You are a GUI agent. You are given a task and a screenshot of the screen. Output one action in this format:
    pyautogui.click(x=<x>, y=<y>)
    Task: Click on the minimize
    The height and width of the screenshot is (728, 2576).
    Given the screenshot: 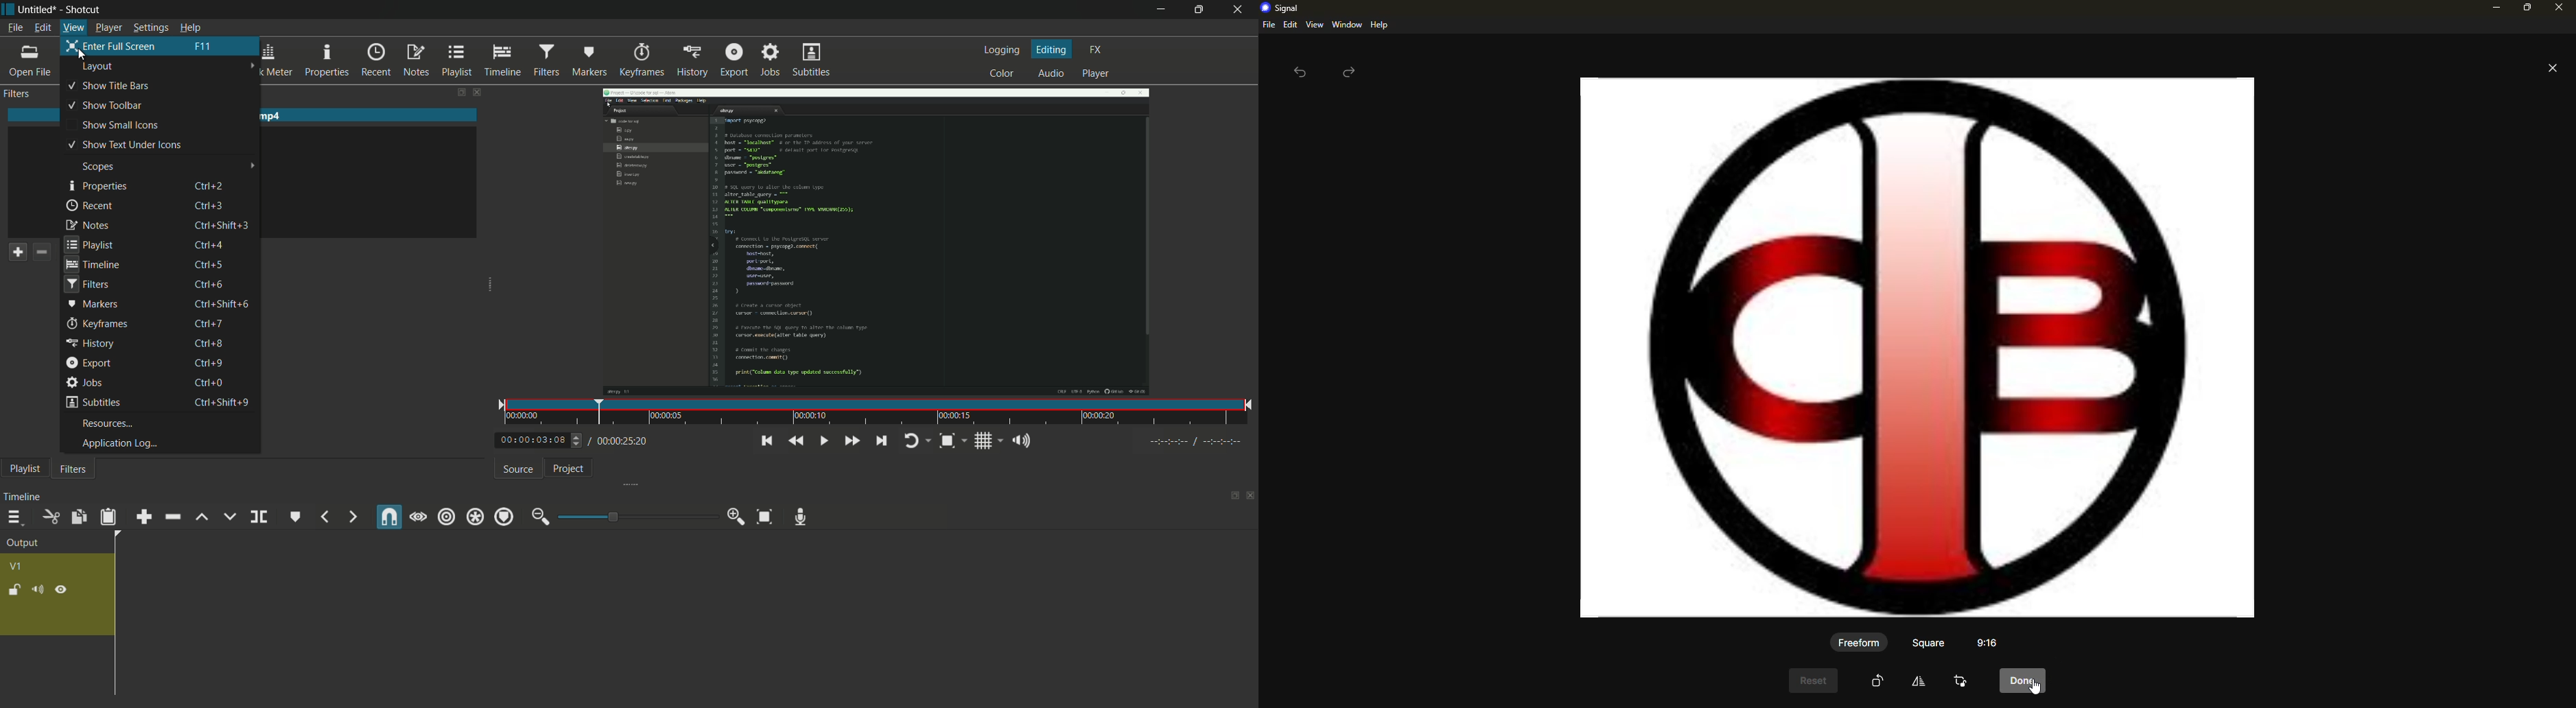 What is the action you would take?
    pyautogui.click(x=1161, y=10)
    